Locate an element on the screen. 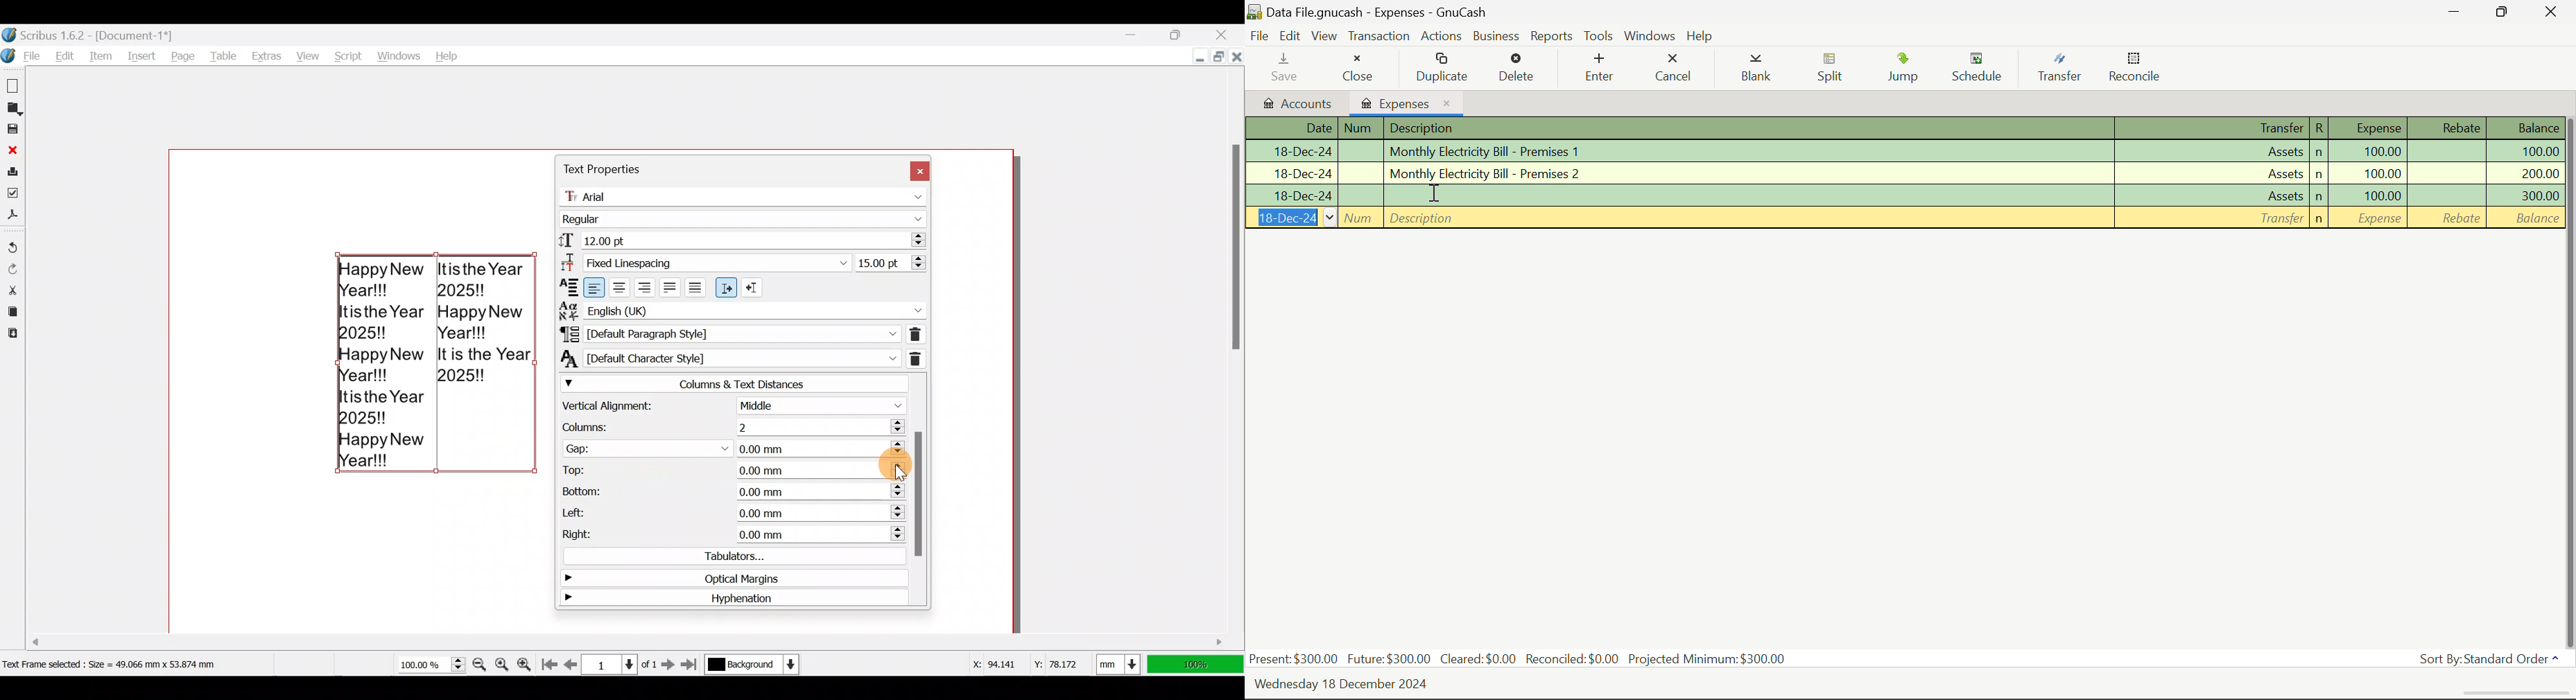 This screenshot has height=700, width=2576. Cursor Position is located at coordinates (1435, 191).